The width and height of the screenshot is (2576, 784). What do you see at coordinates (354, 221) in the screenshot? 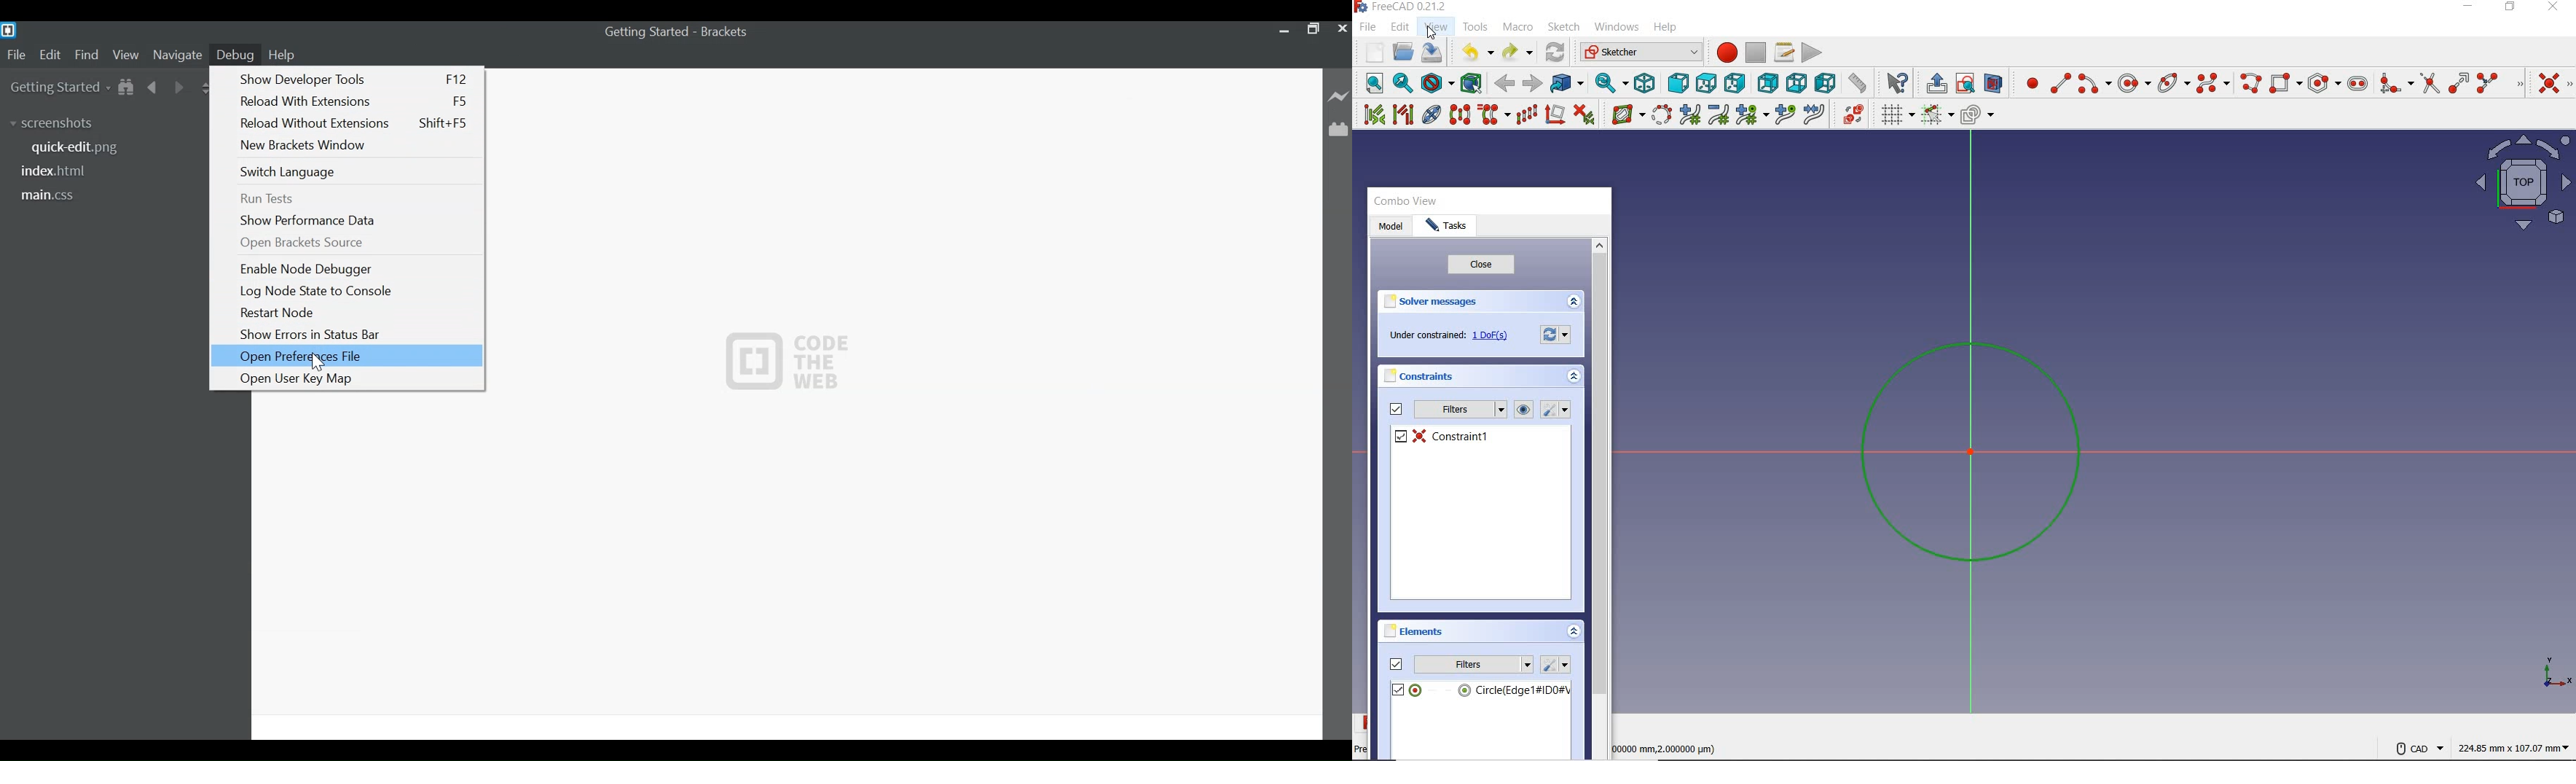
I see `Show Performance Data` at bounding box center [354, 221].